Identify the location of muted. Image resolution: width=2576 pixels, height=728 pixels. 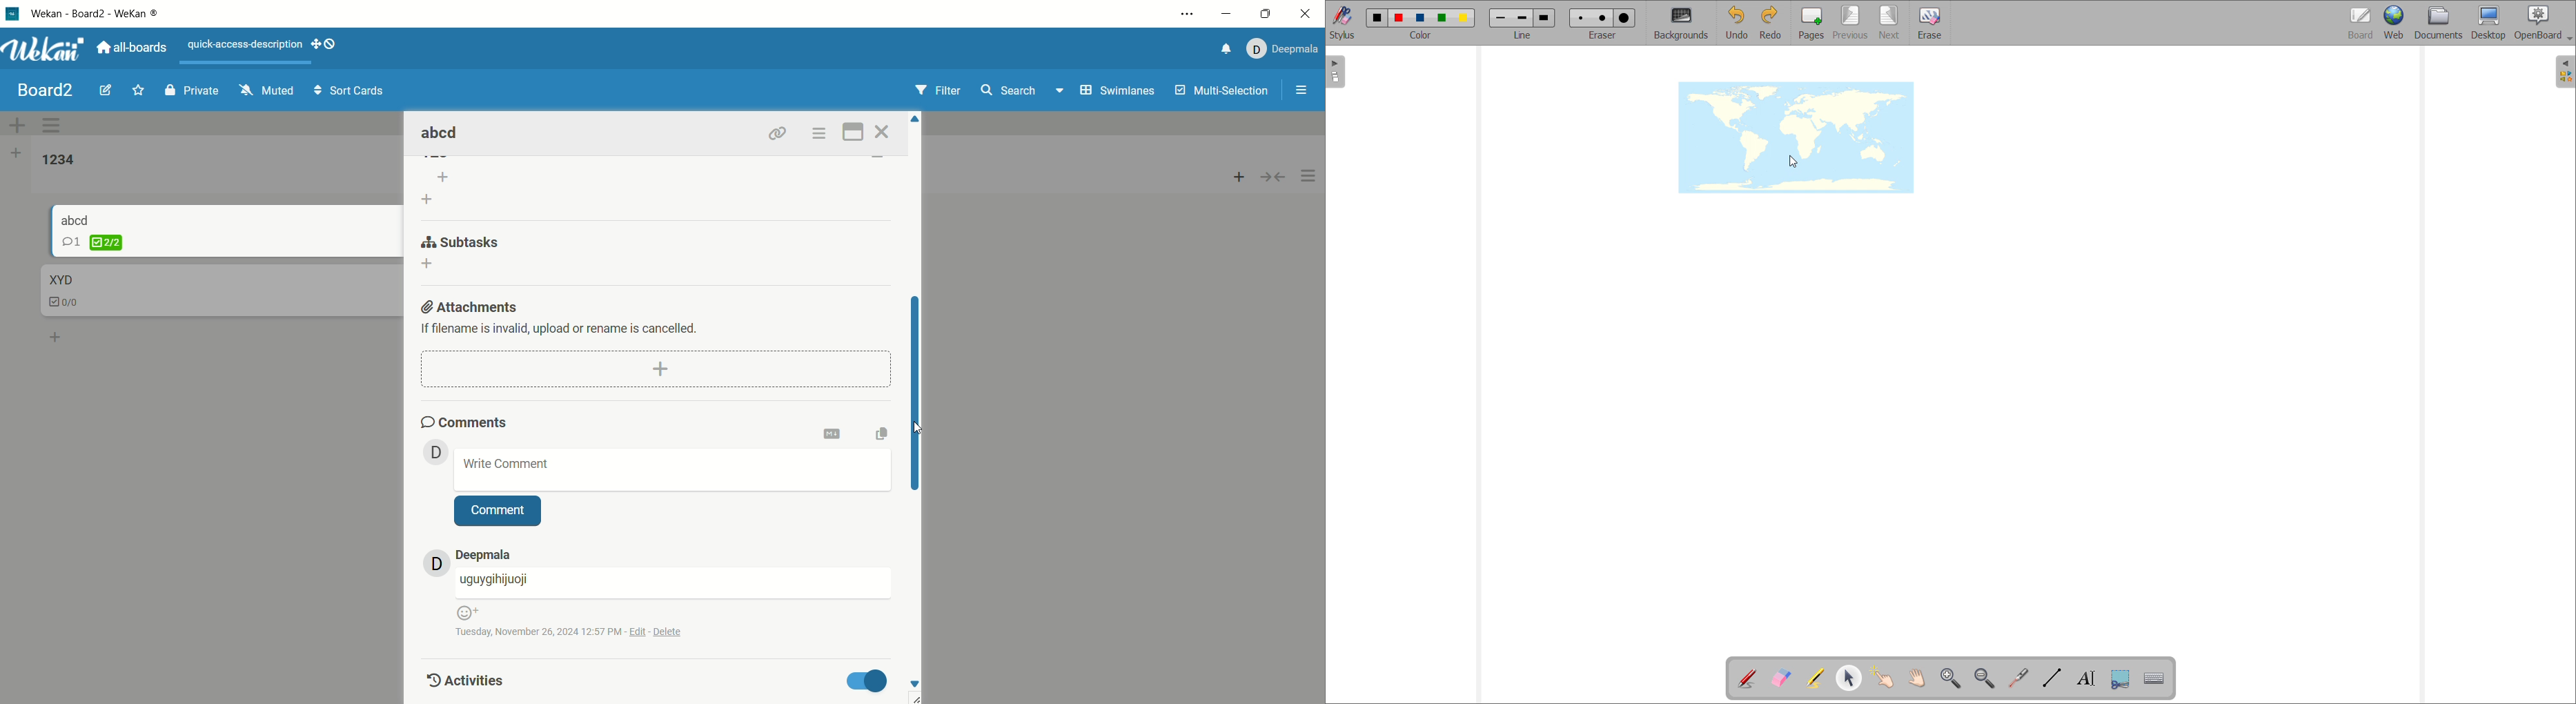
(267, 90).